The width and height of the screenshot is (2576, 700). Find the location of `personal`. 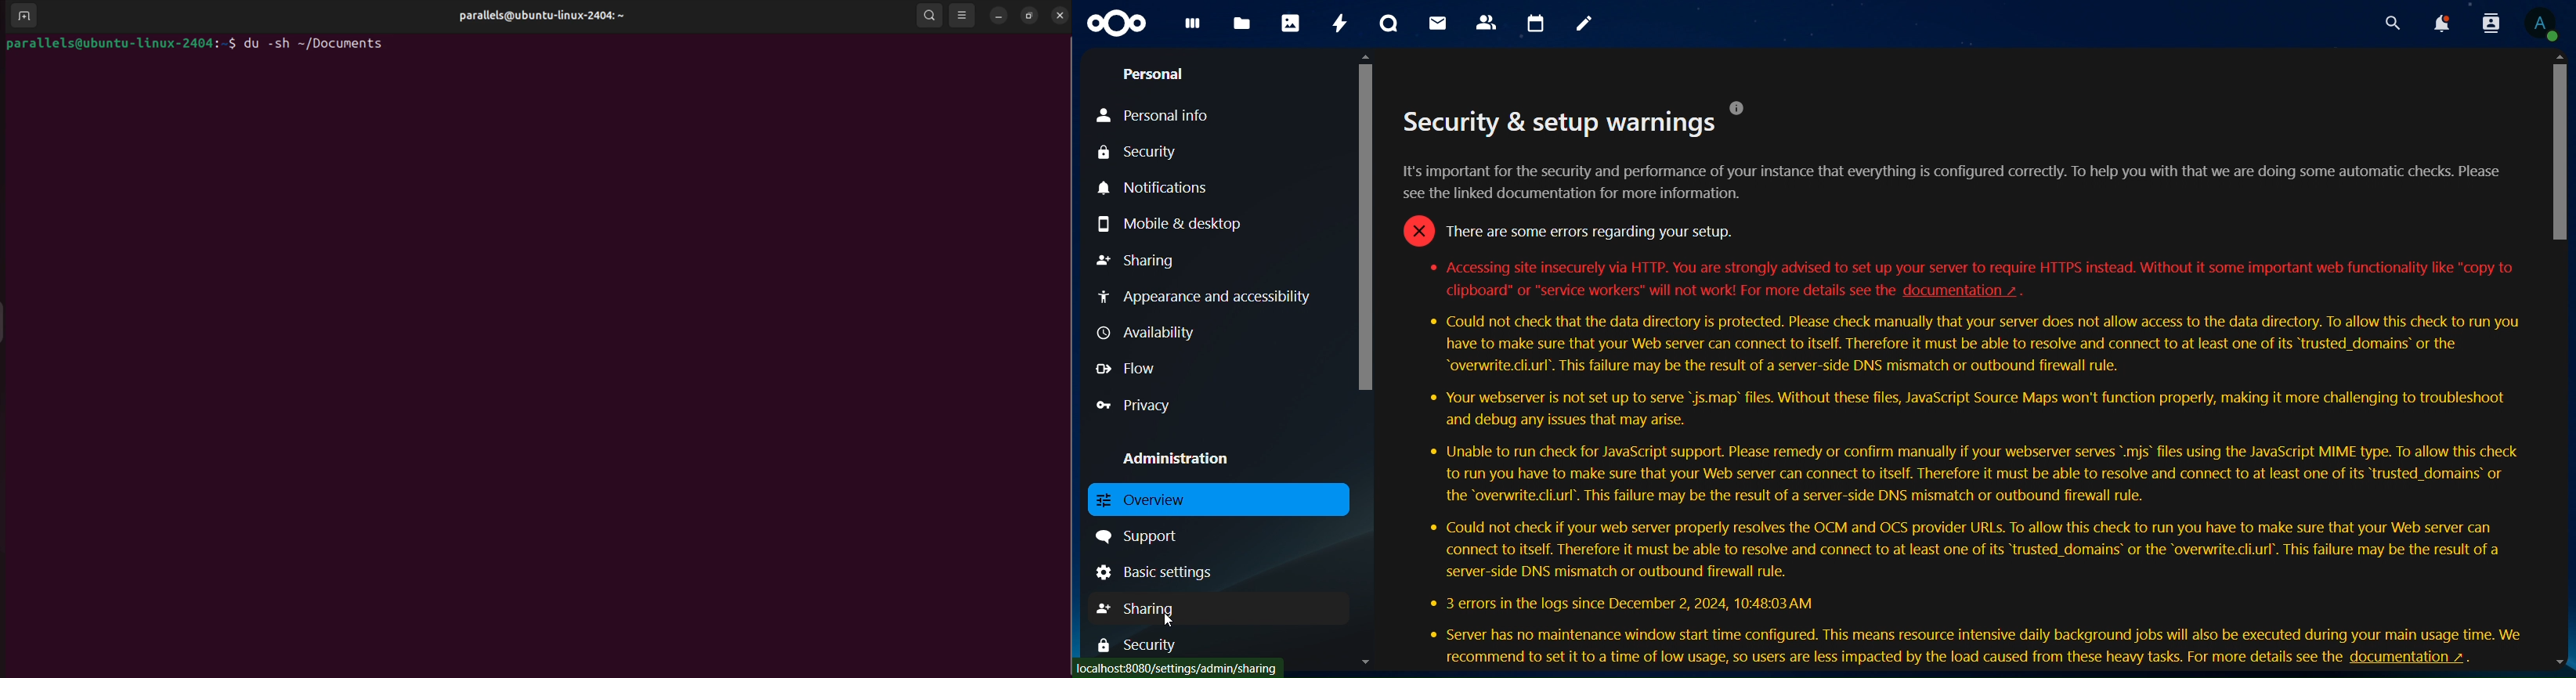

personal is located at coordinates (1156, 74).